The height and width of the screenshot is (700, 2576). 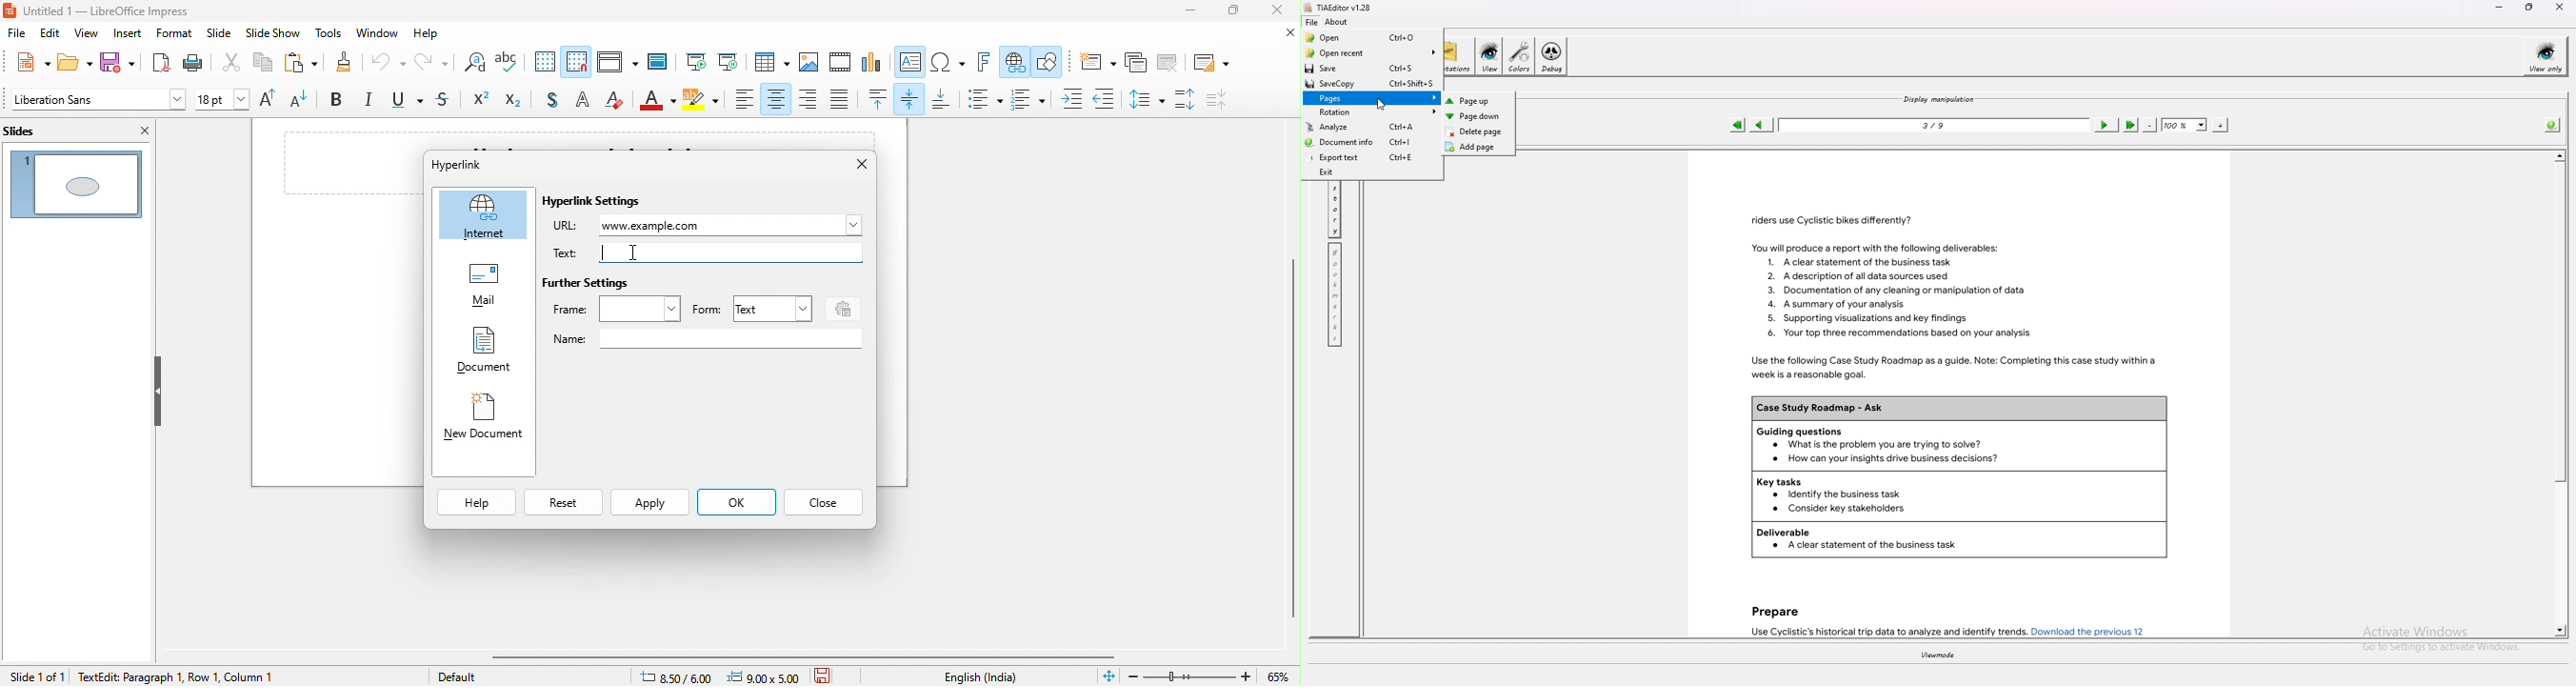 I want to click on close, so click(x=824, y=502).